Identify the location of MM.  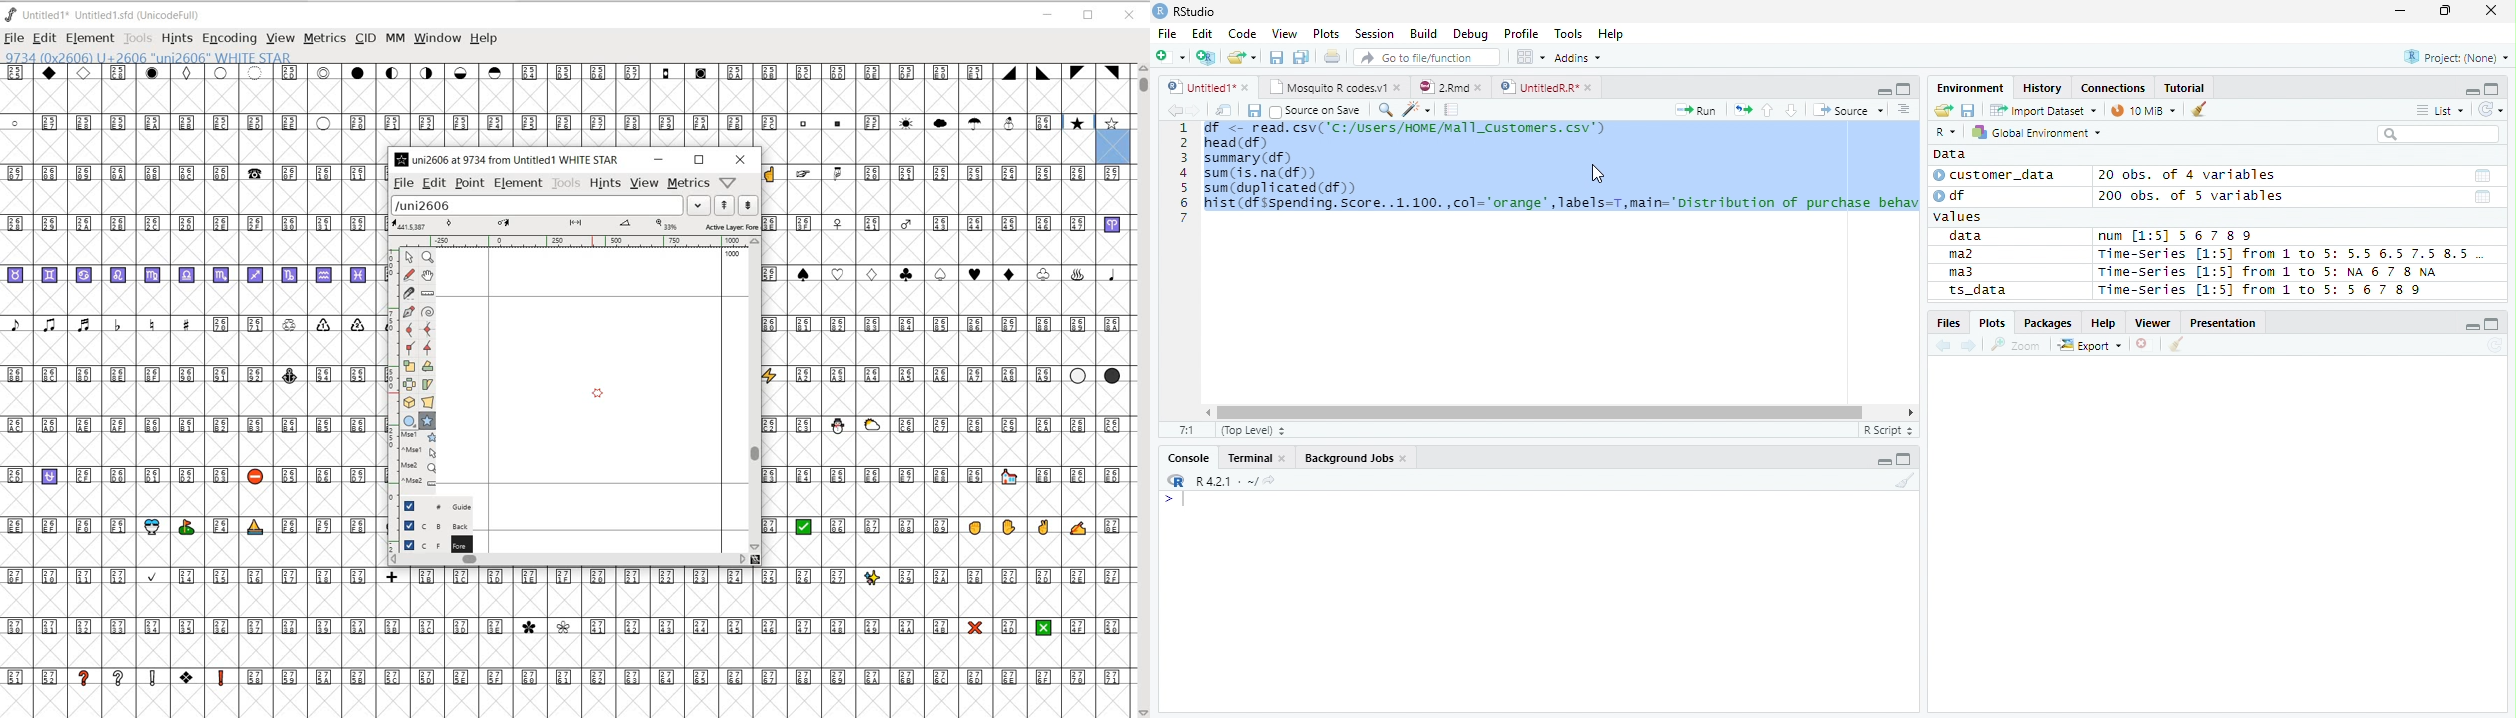
(393, 37).